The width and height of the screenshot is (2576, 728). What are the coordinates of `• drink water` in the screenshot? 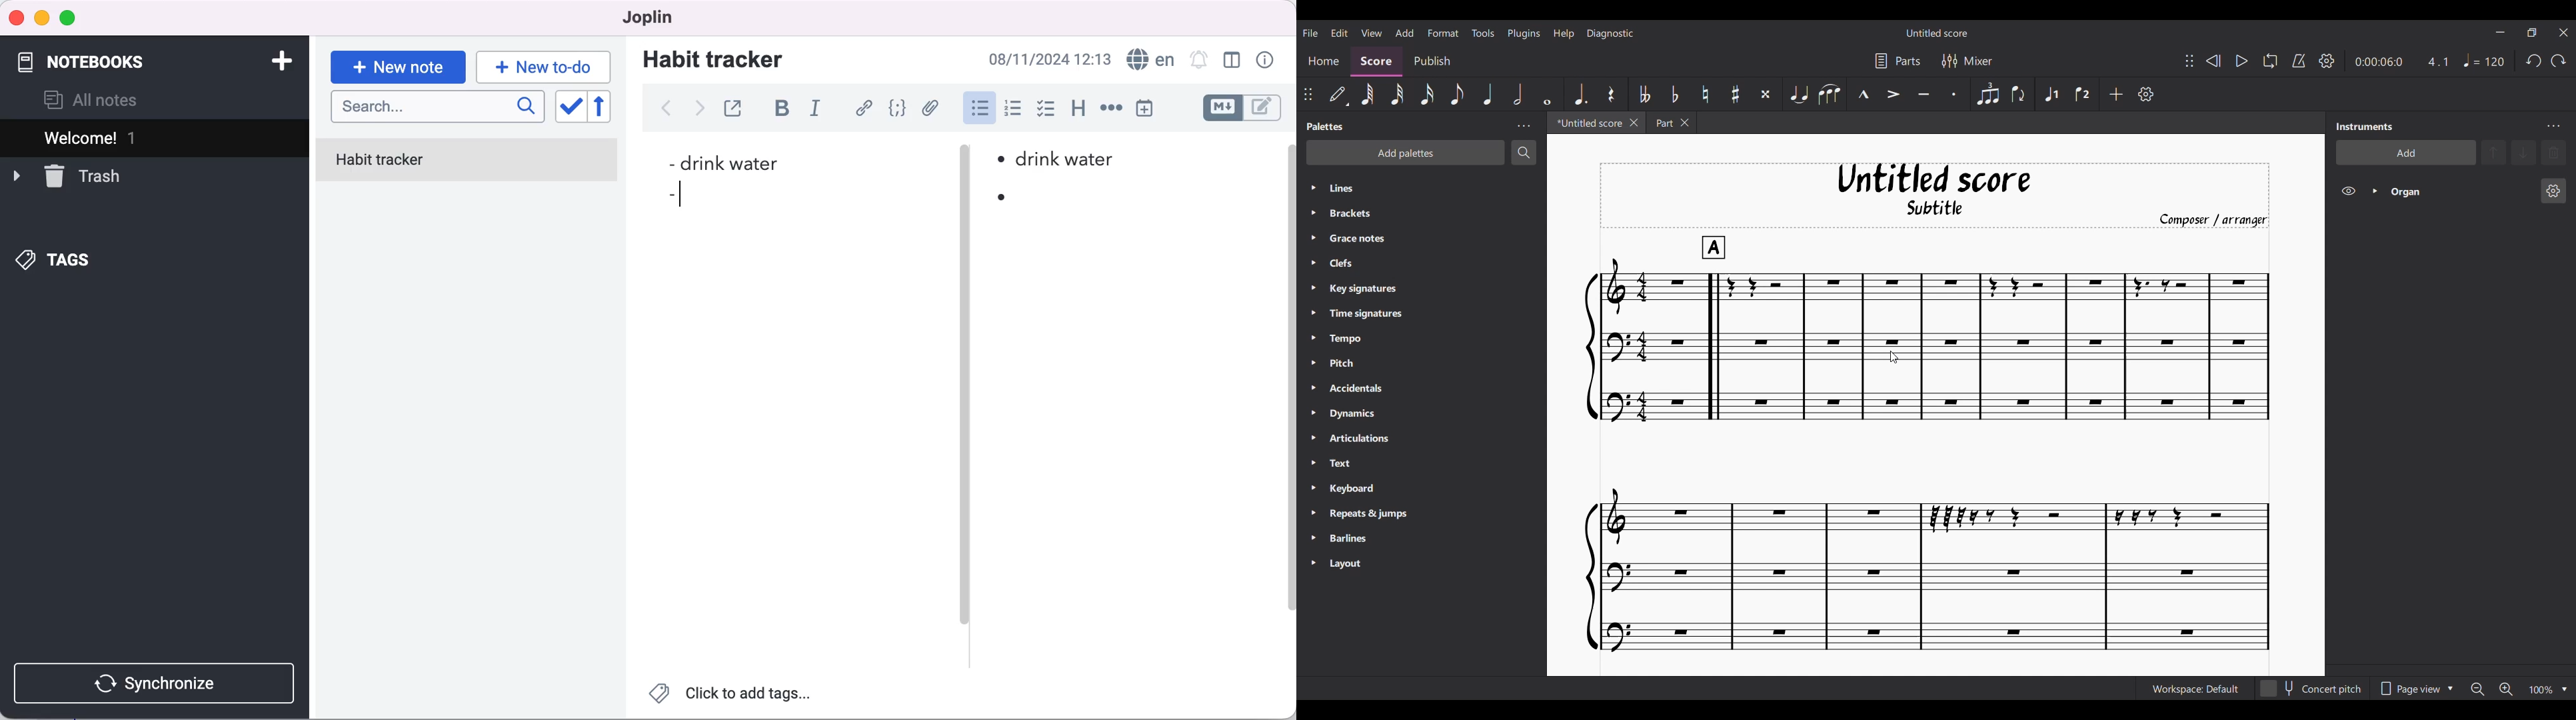 It's located at (1058, 160).